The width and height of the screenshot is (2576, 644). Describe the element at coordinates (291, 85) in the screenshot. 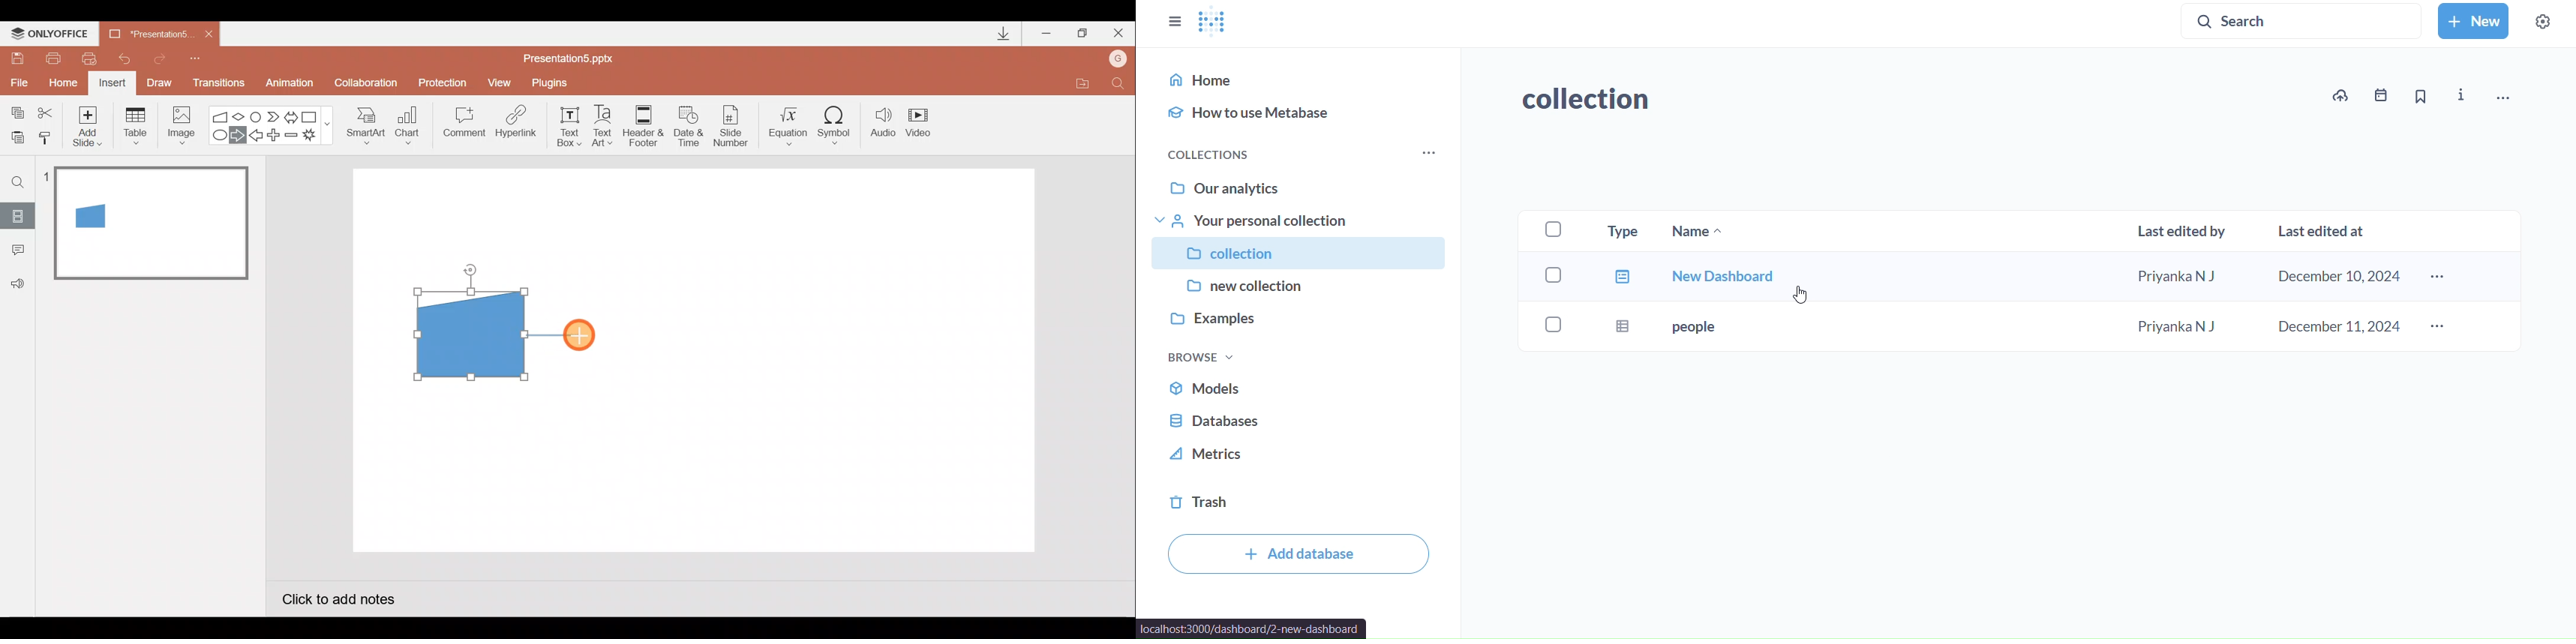

I see `Animation` at that location.